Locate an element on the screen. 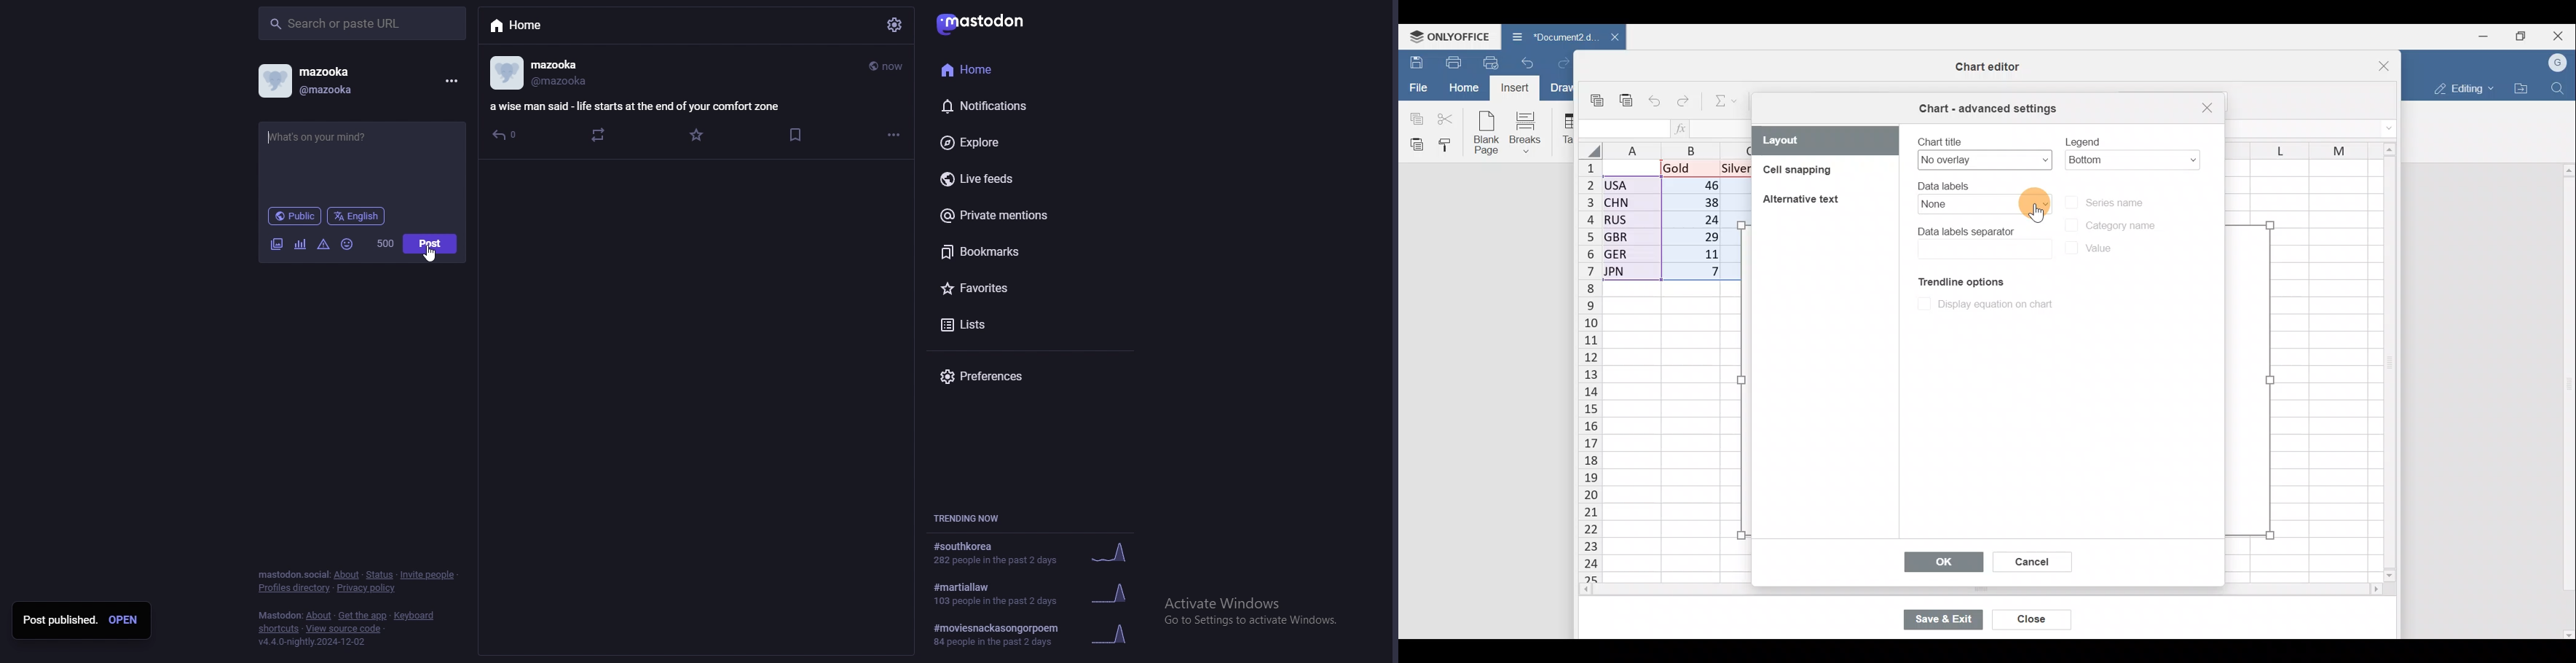 Image resolution: width=2576 pixels, height=672 pixels. Undo is located at coordinates (1657, 102).